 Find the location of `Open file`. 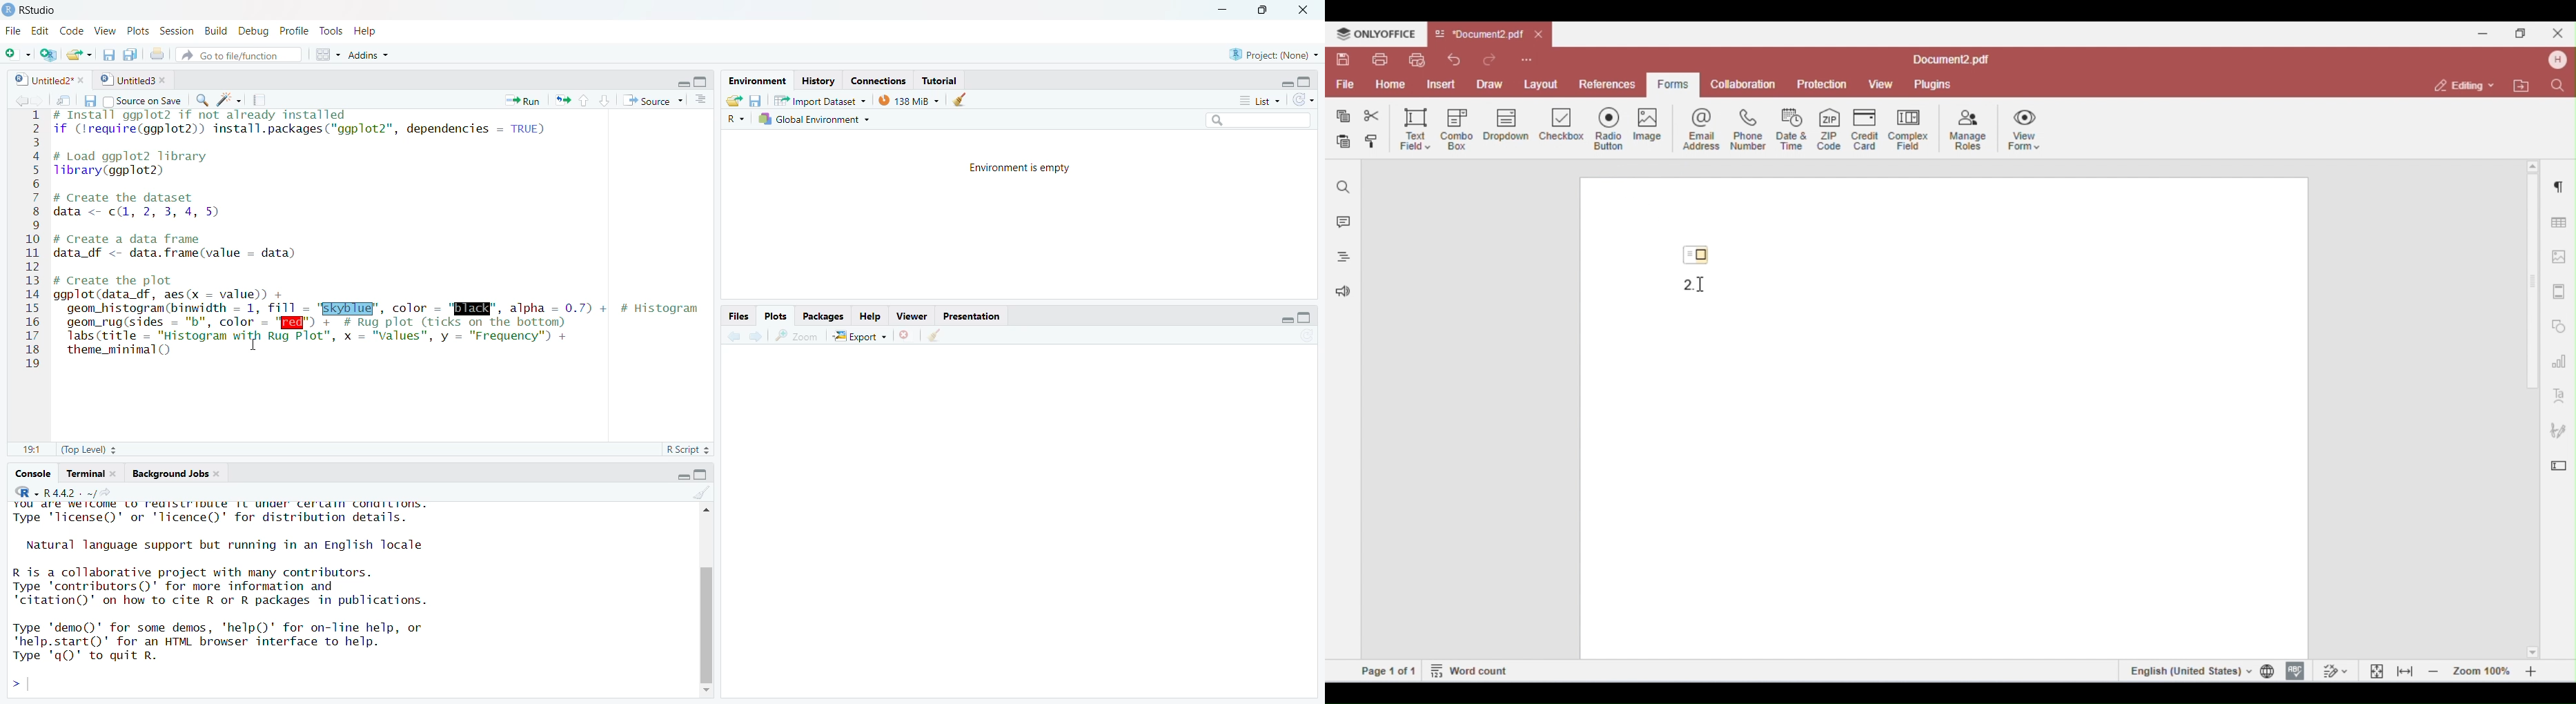

Open file is located at coordinates (79, 53).